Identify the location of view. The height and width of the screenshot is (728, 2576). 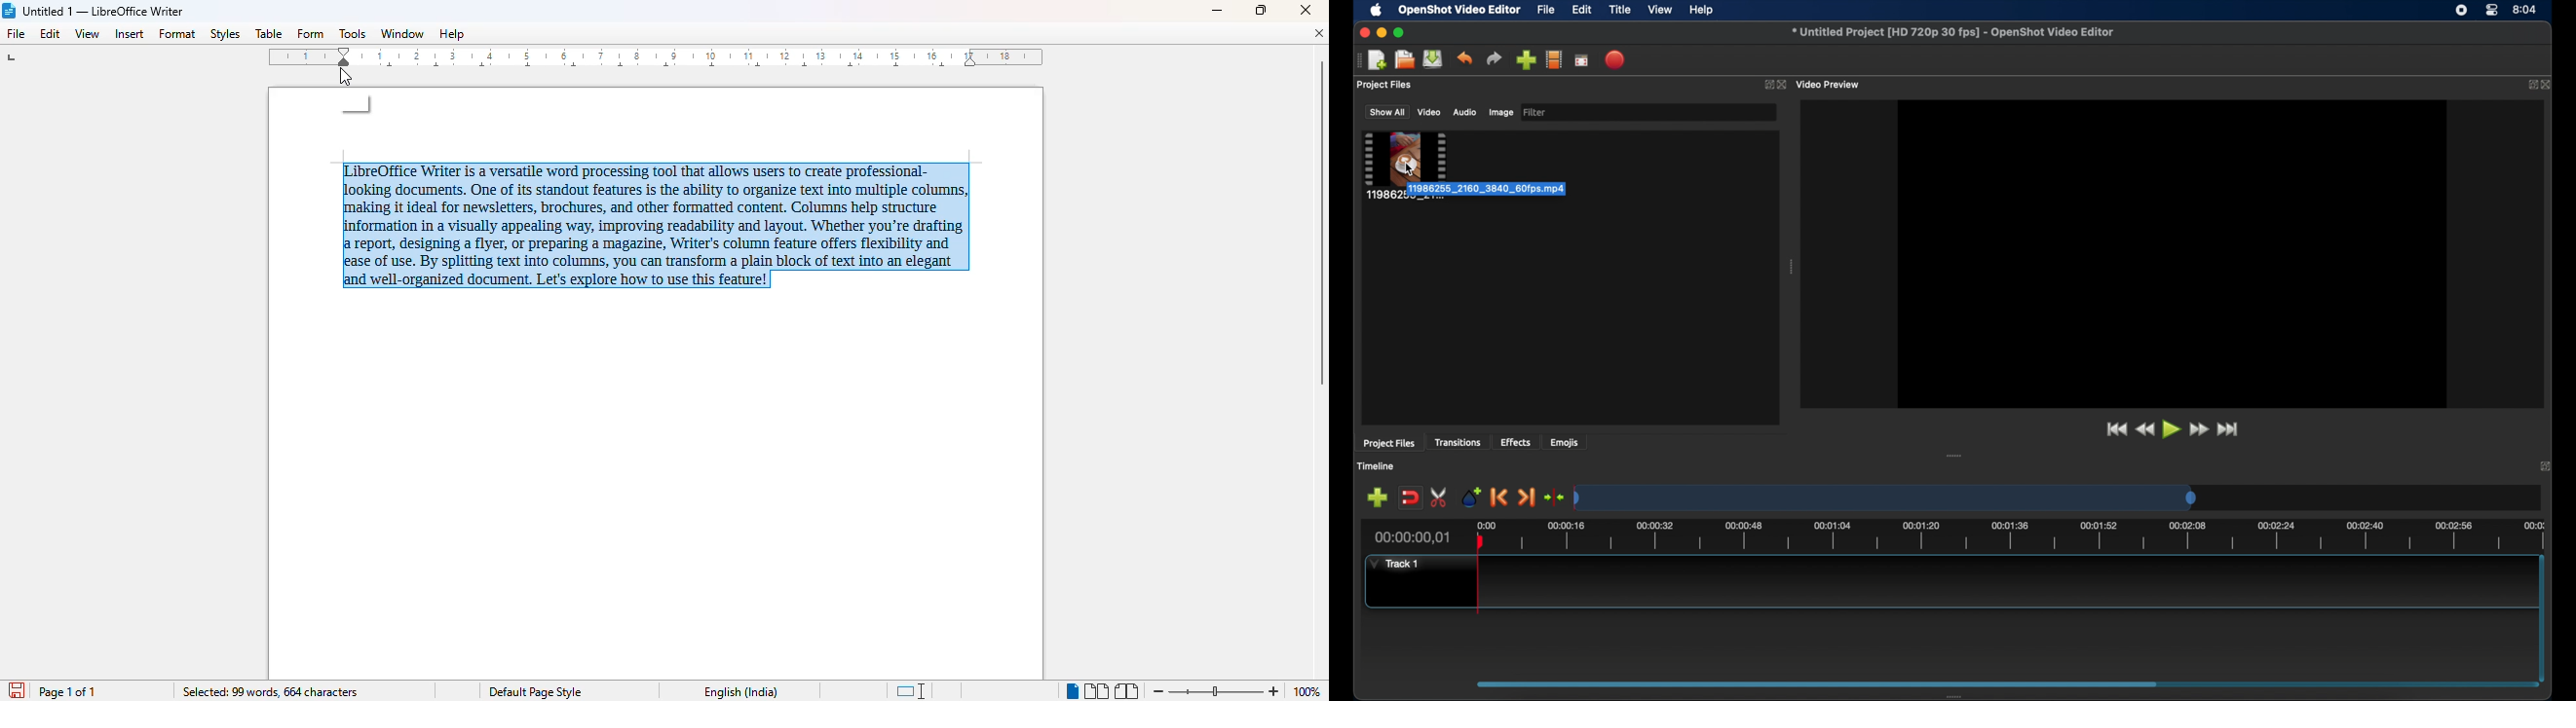
(88, 32).